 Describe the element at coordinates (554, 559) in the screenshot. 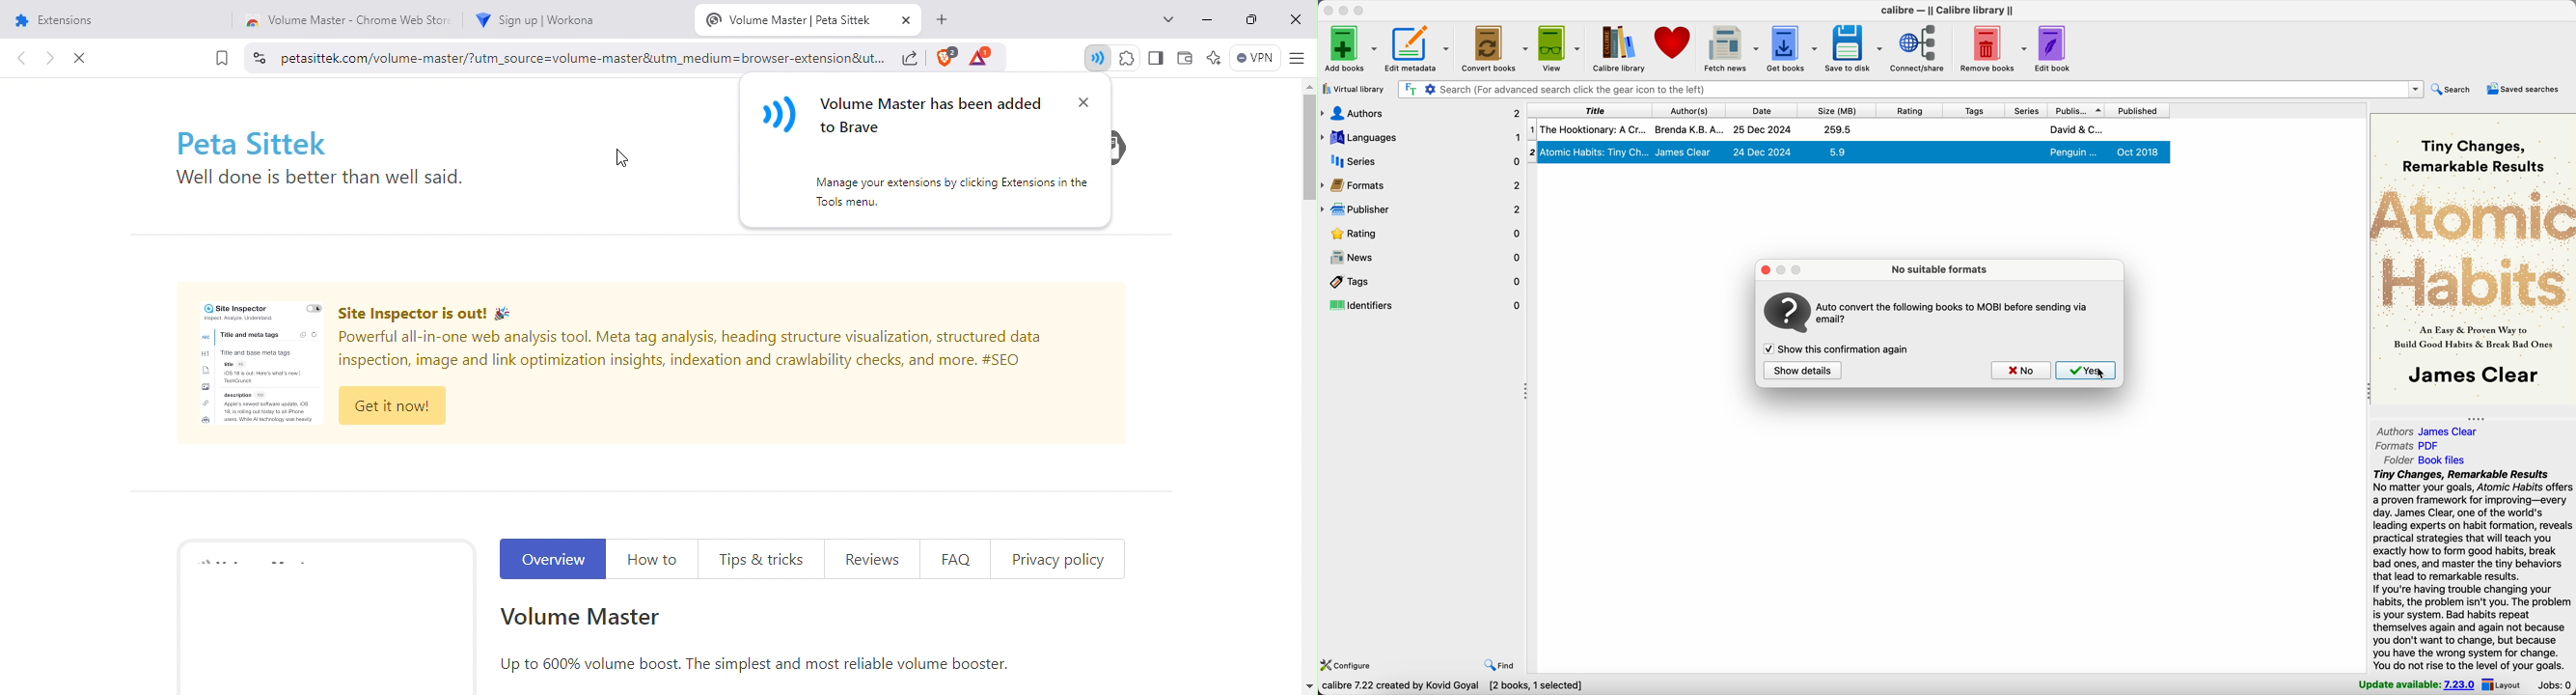

I see `Overview` at that location.